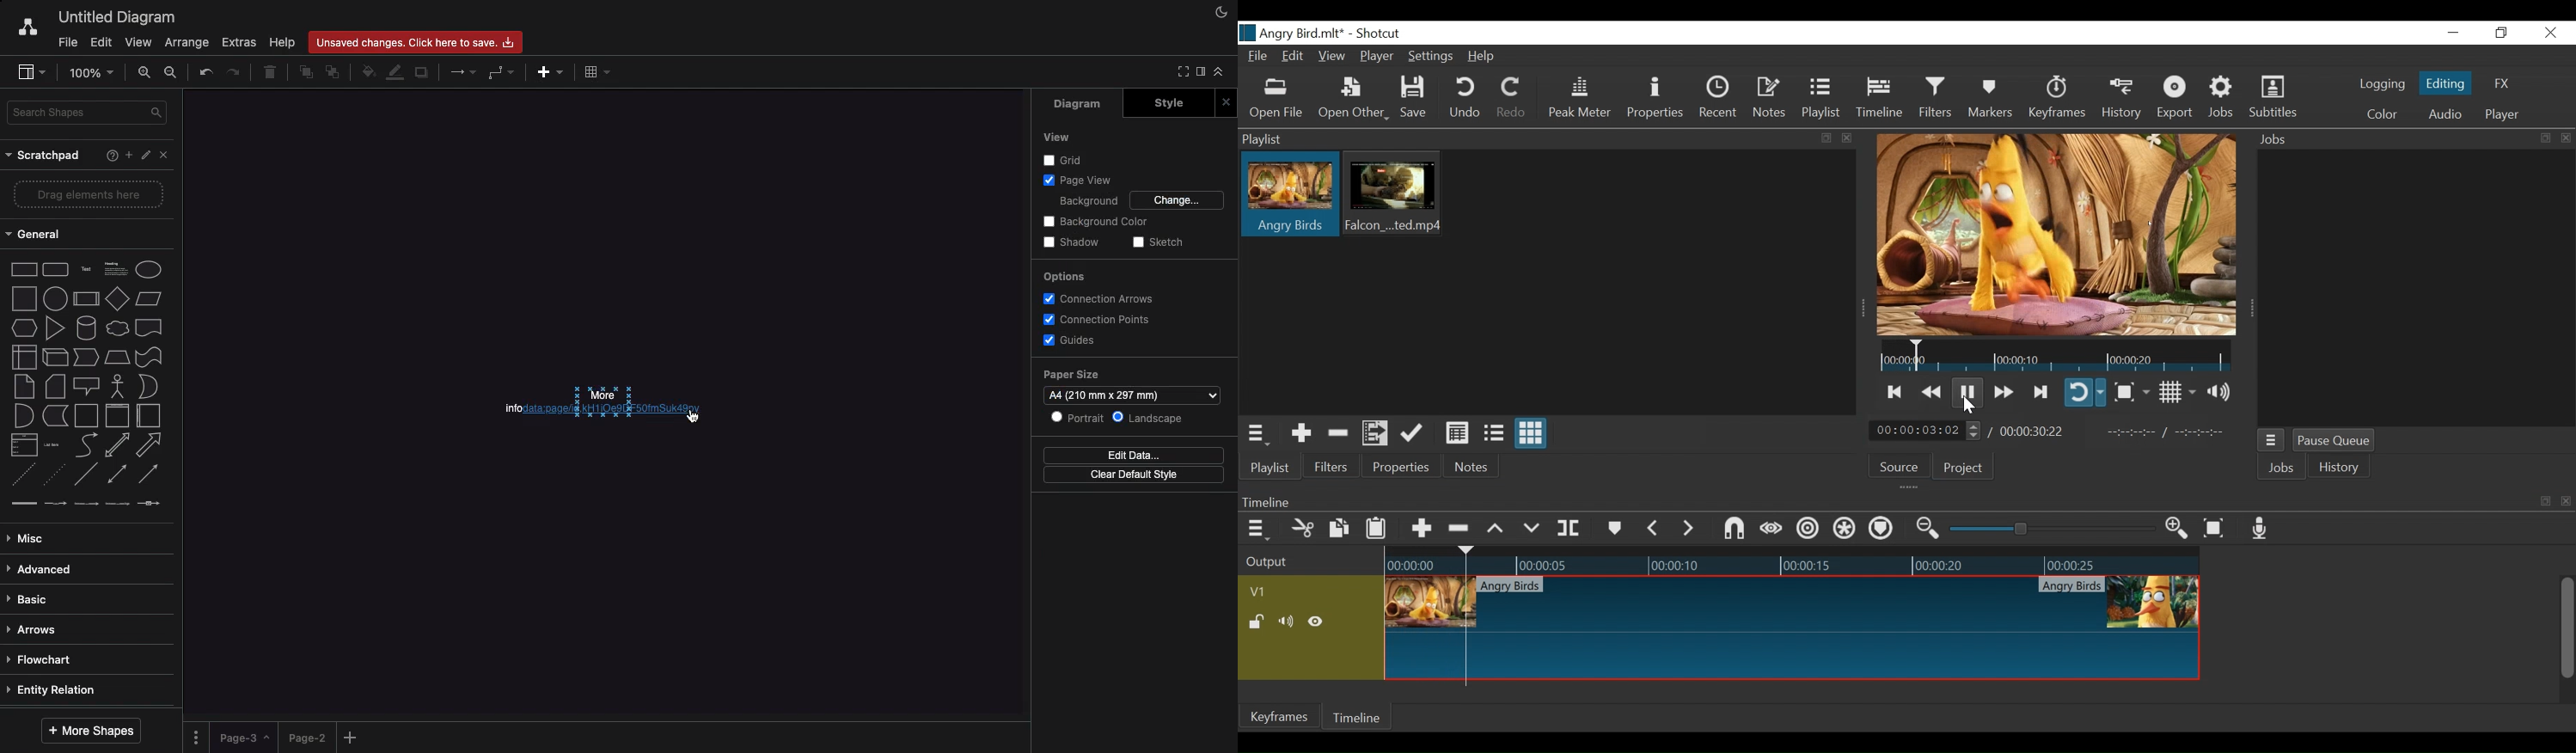 This screenshot has width=2576, height=756. What do you see at coordinates (1180, 72) in the screenshot?
I see `Collapse` at bounding box center [1180, 72].